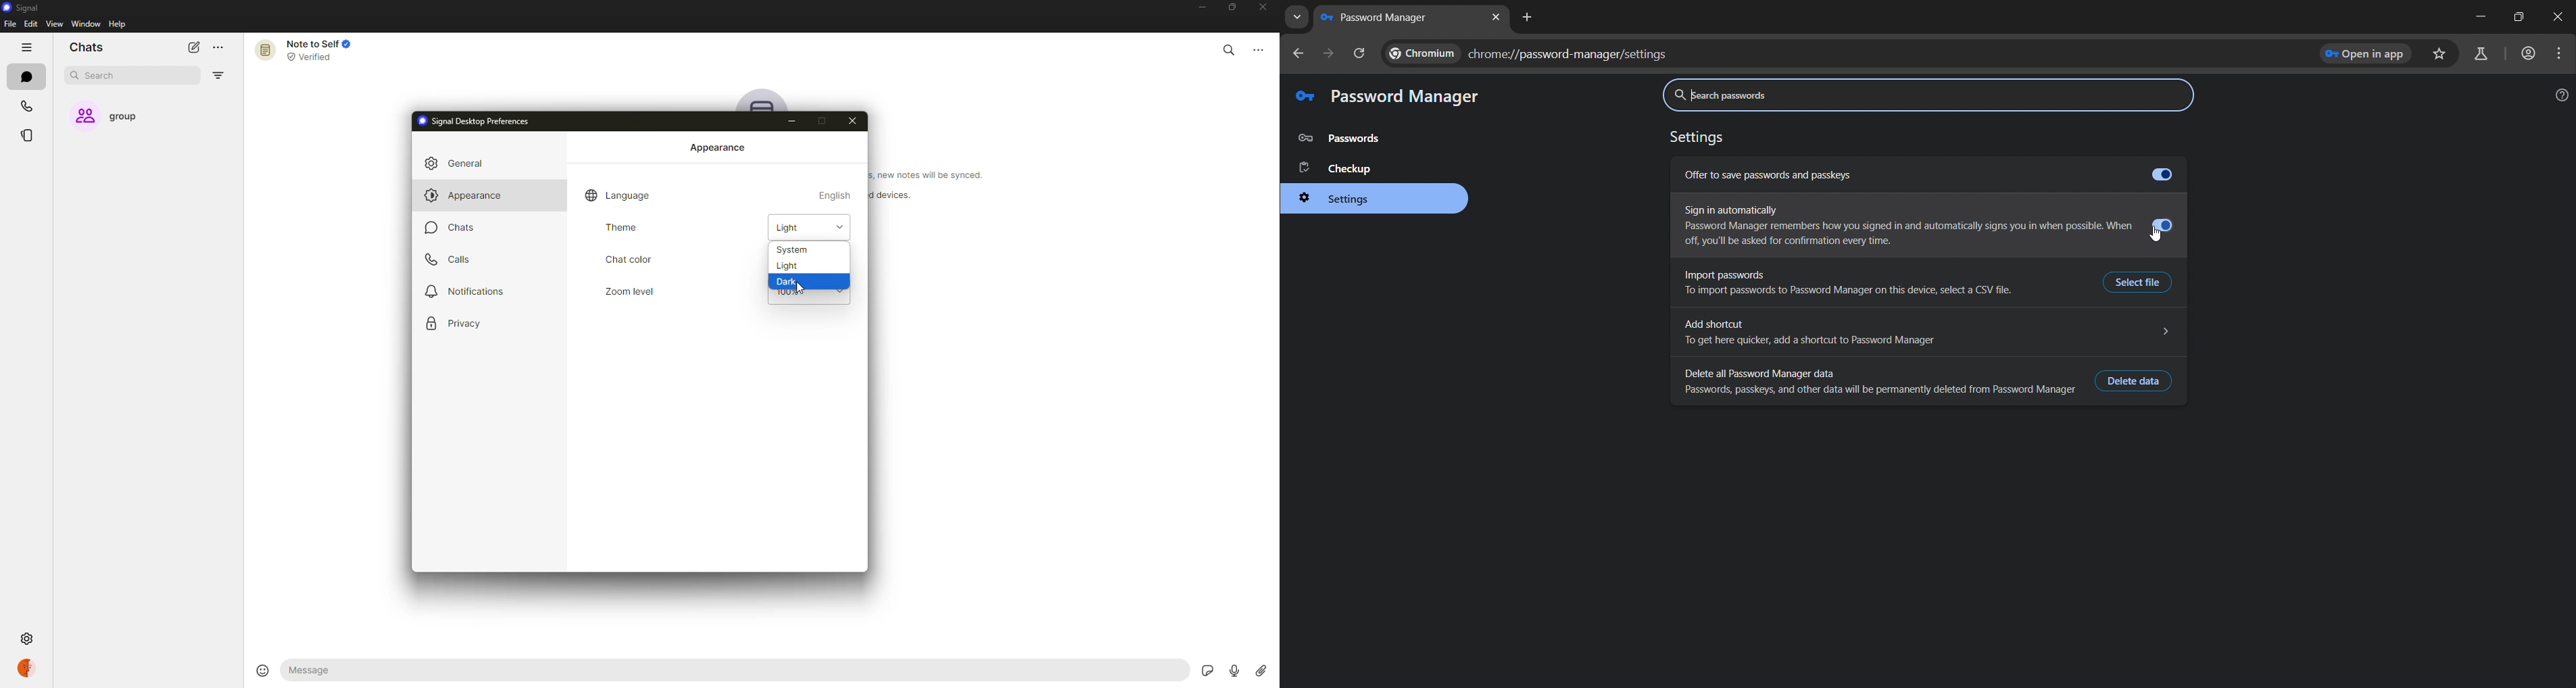 This screenshot has height=700, width=2576. Describe the element at coordinates (1701, 139) in the screenshot. I see `settings` at that location.